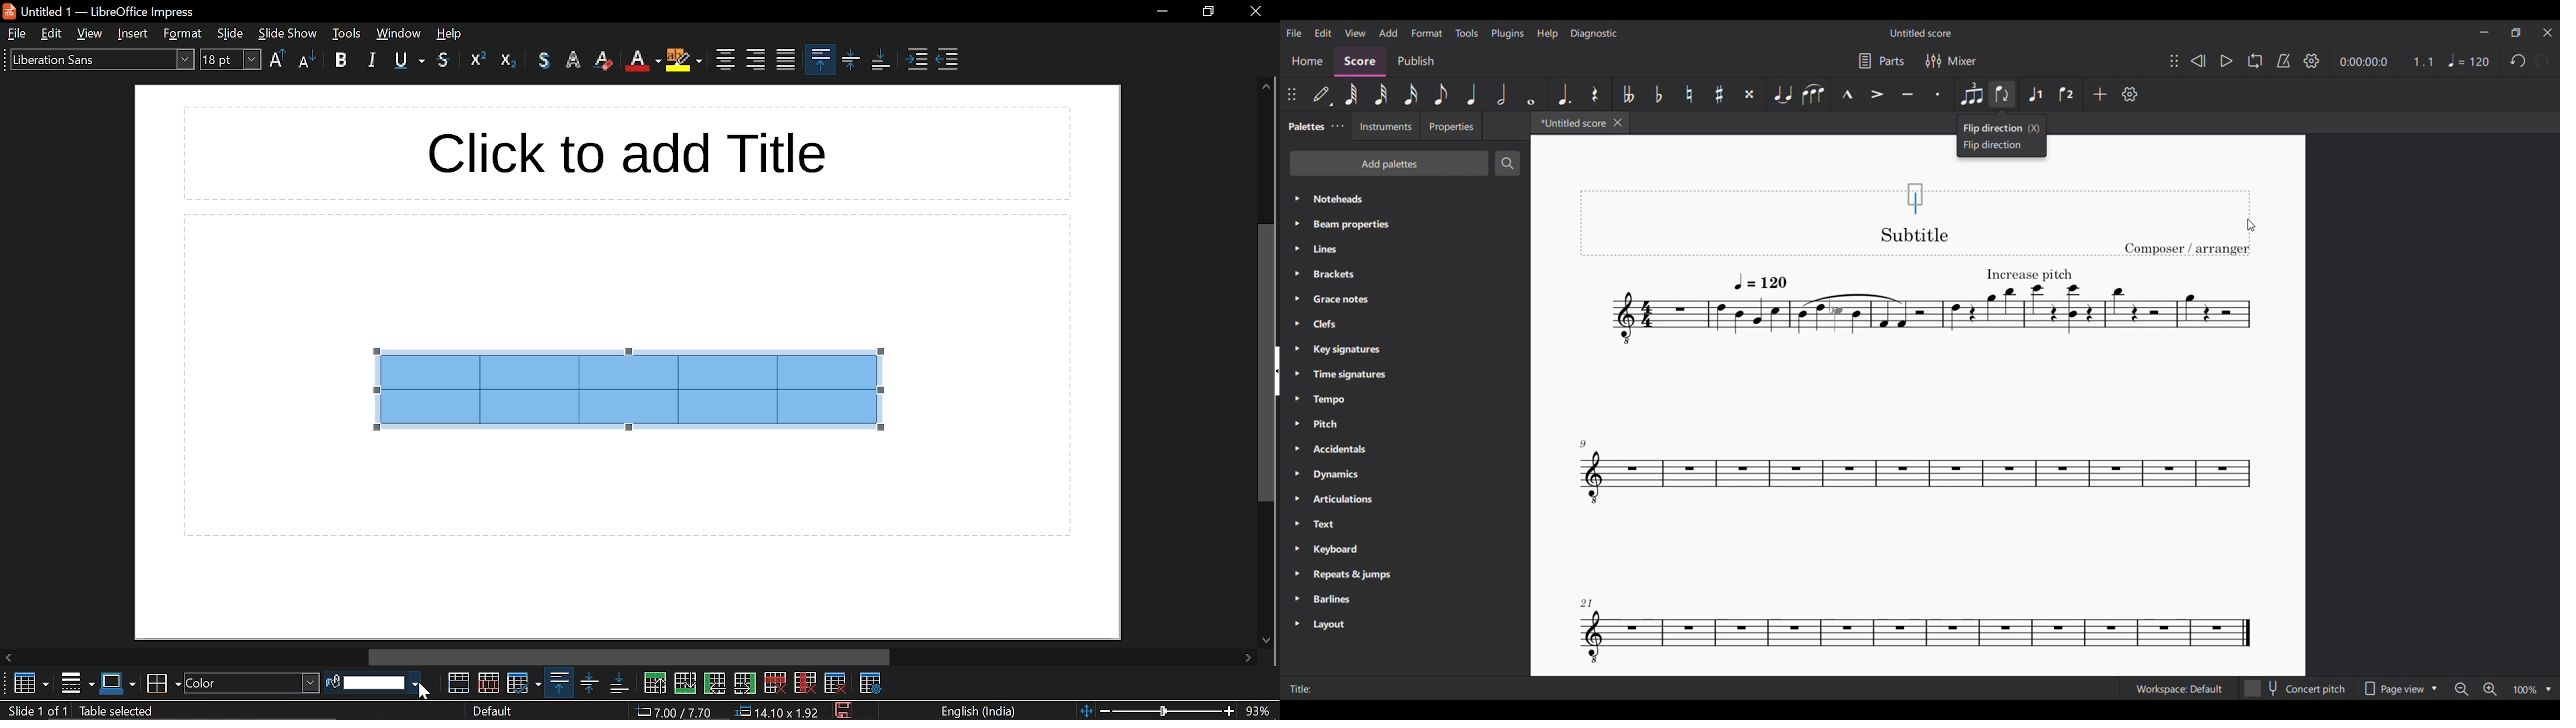 The width and height of the screenshot is (2576, 728). What do you see at coordinates (409, 61) in the screenshot?
I see `underline` at bounding box center [409, 61].